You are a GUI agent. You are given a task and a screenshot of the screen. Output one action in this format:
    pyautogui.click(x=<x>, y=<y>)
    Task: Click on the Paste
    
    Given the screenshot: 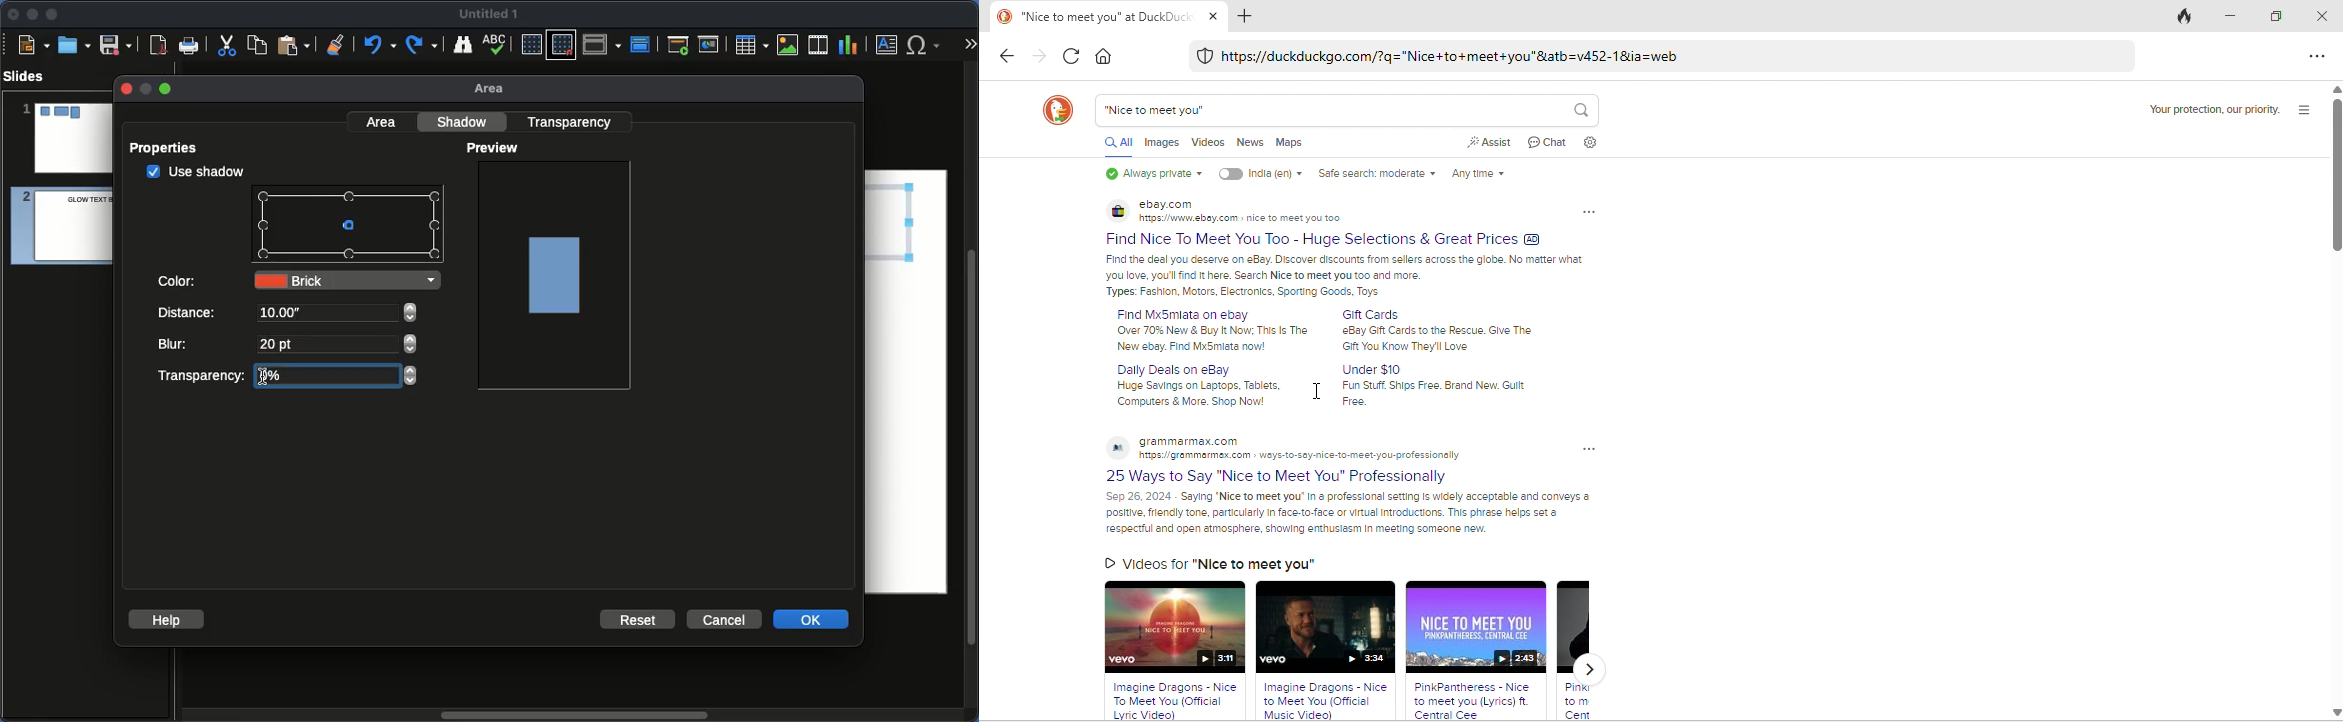 What is the action you would take?
    pyautogui.click(x=293, y=44)
    